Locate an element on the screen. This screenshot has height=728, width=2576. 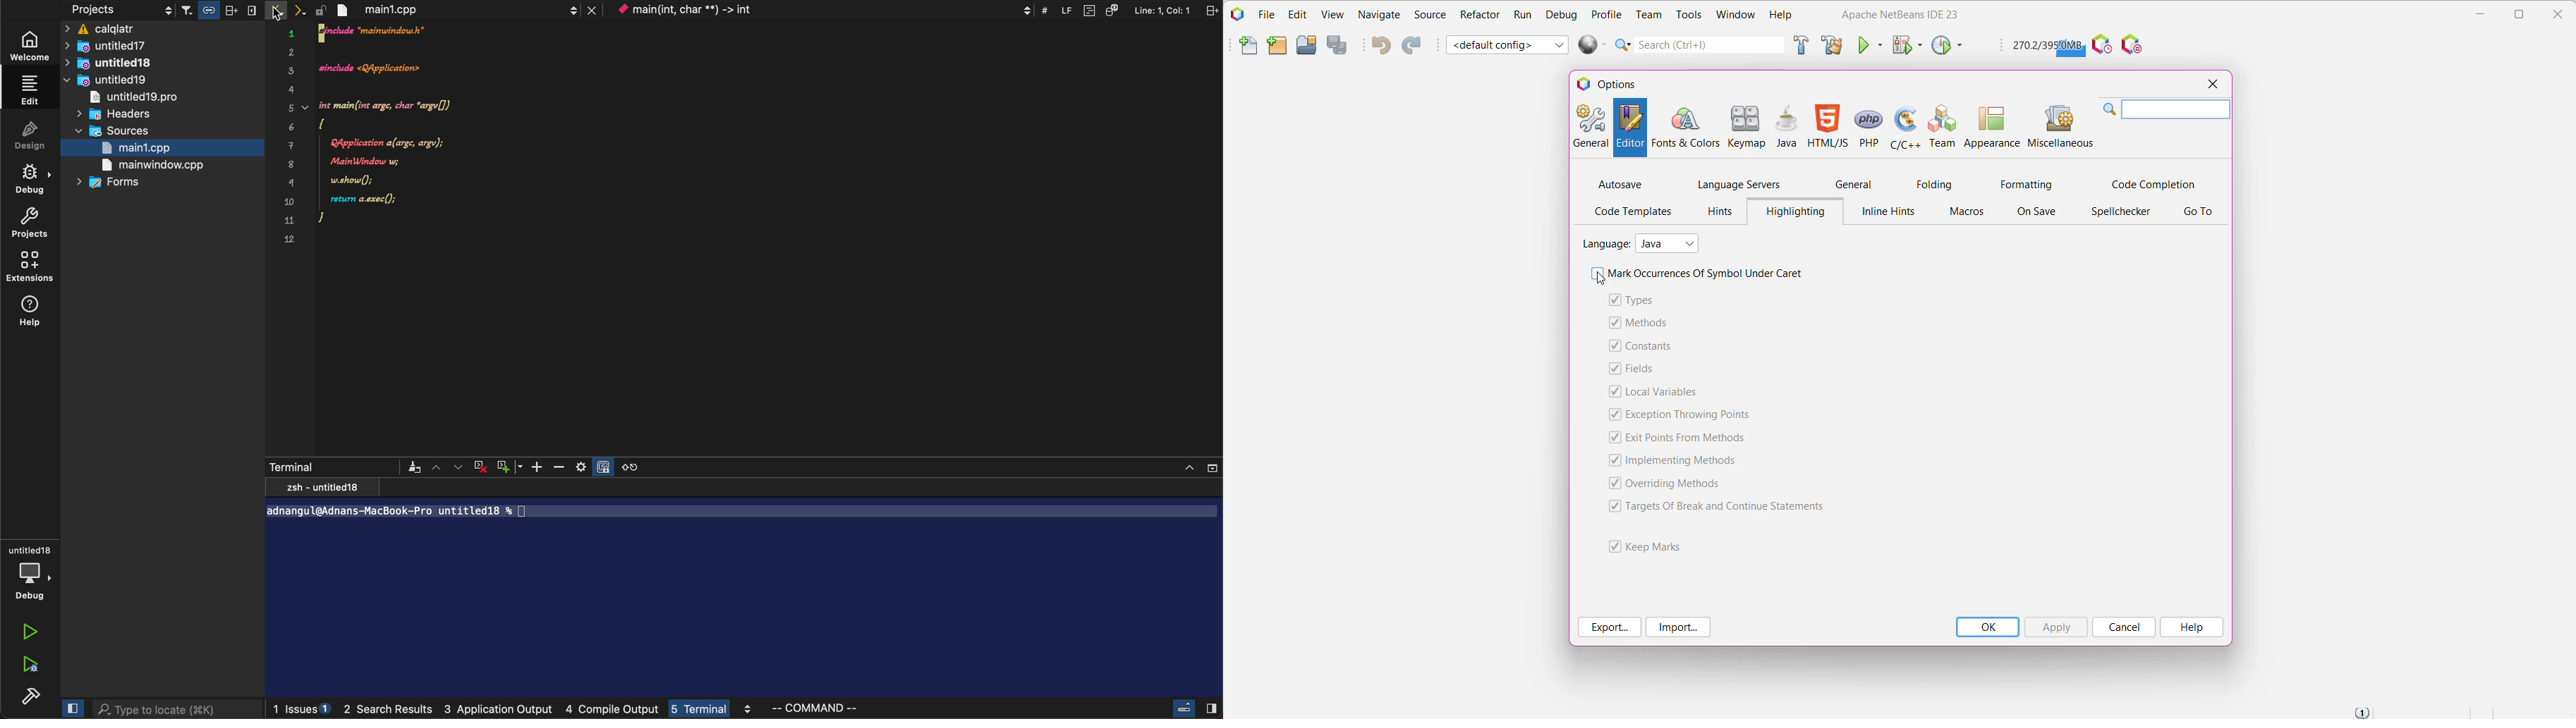
Import is located at coordinates (1679, 627).